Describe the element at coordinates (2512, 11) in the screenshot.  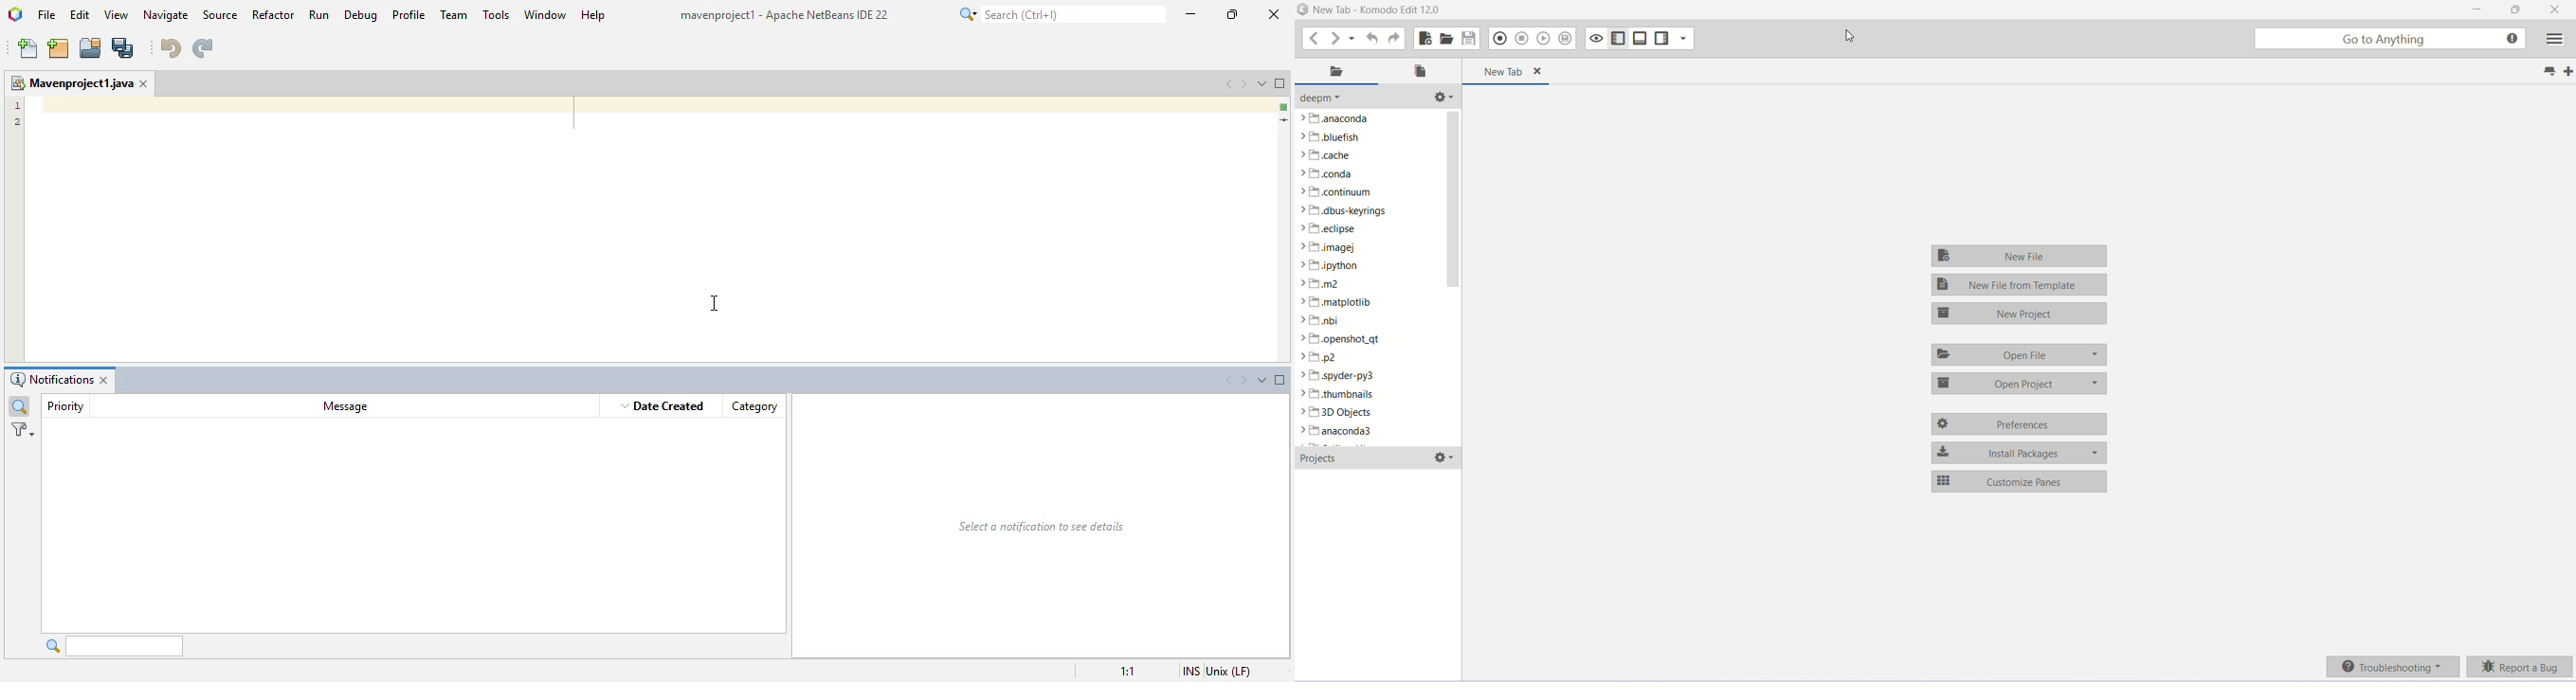
I see `maximize` at that location.